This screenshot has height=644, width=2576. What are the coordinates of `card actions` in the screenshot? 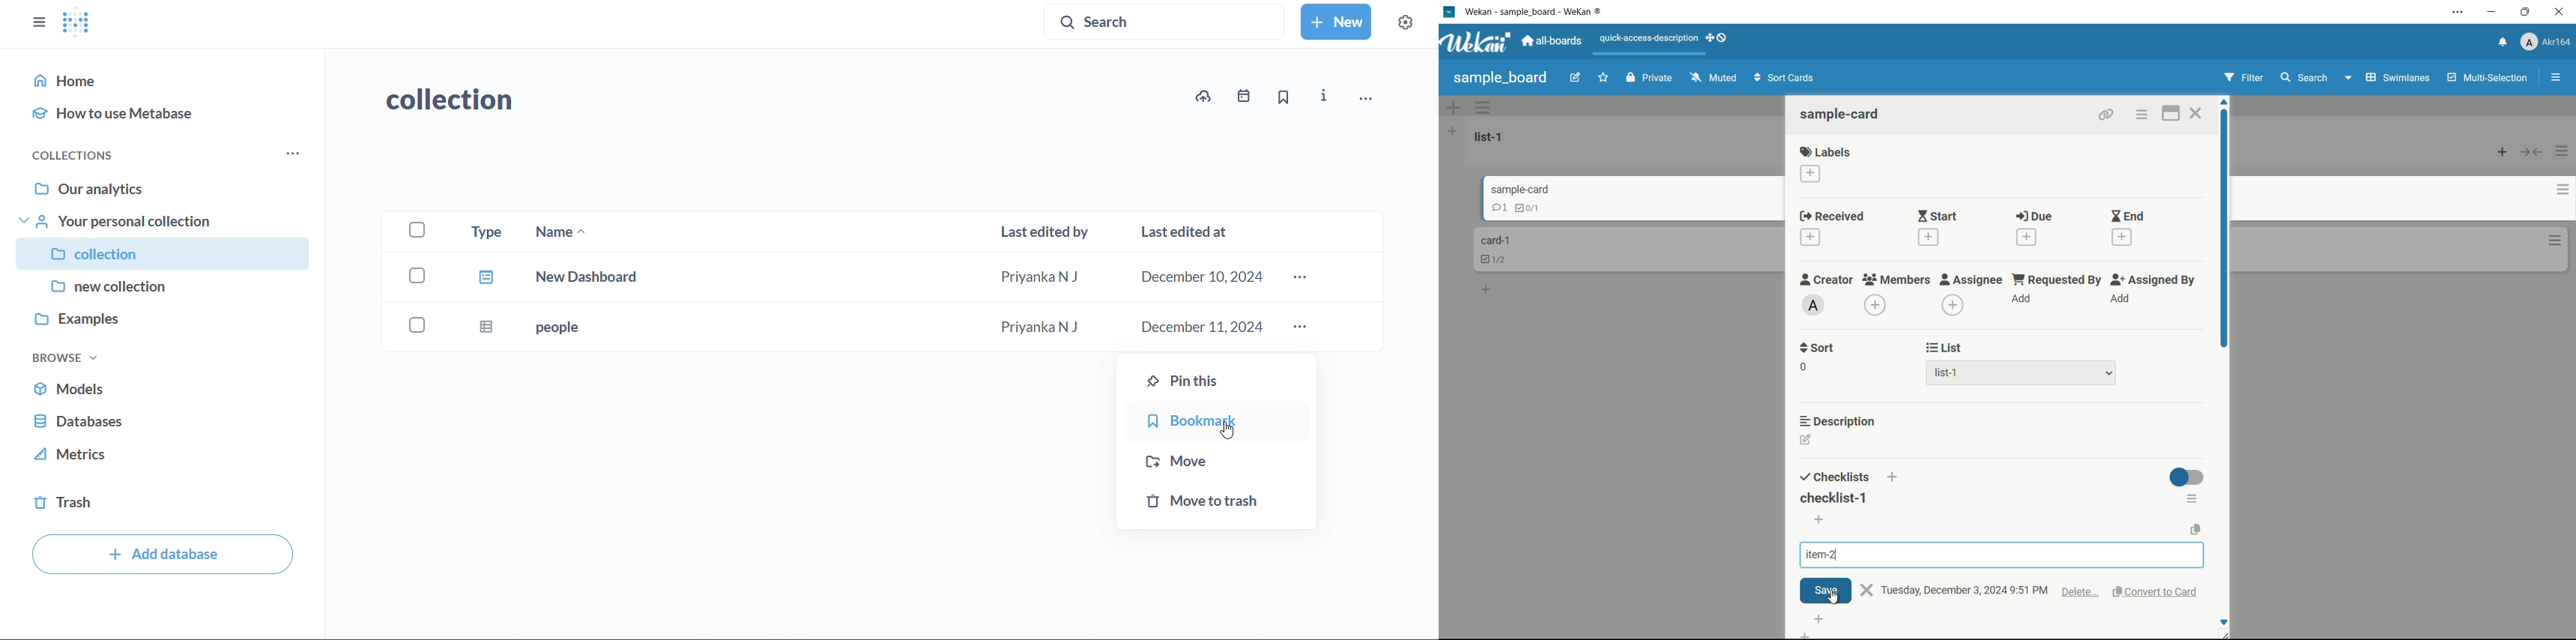 It's located at (2556, 241).